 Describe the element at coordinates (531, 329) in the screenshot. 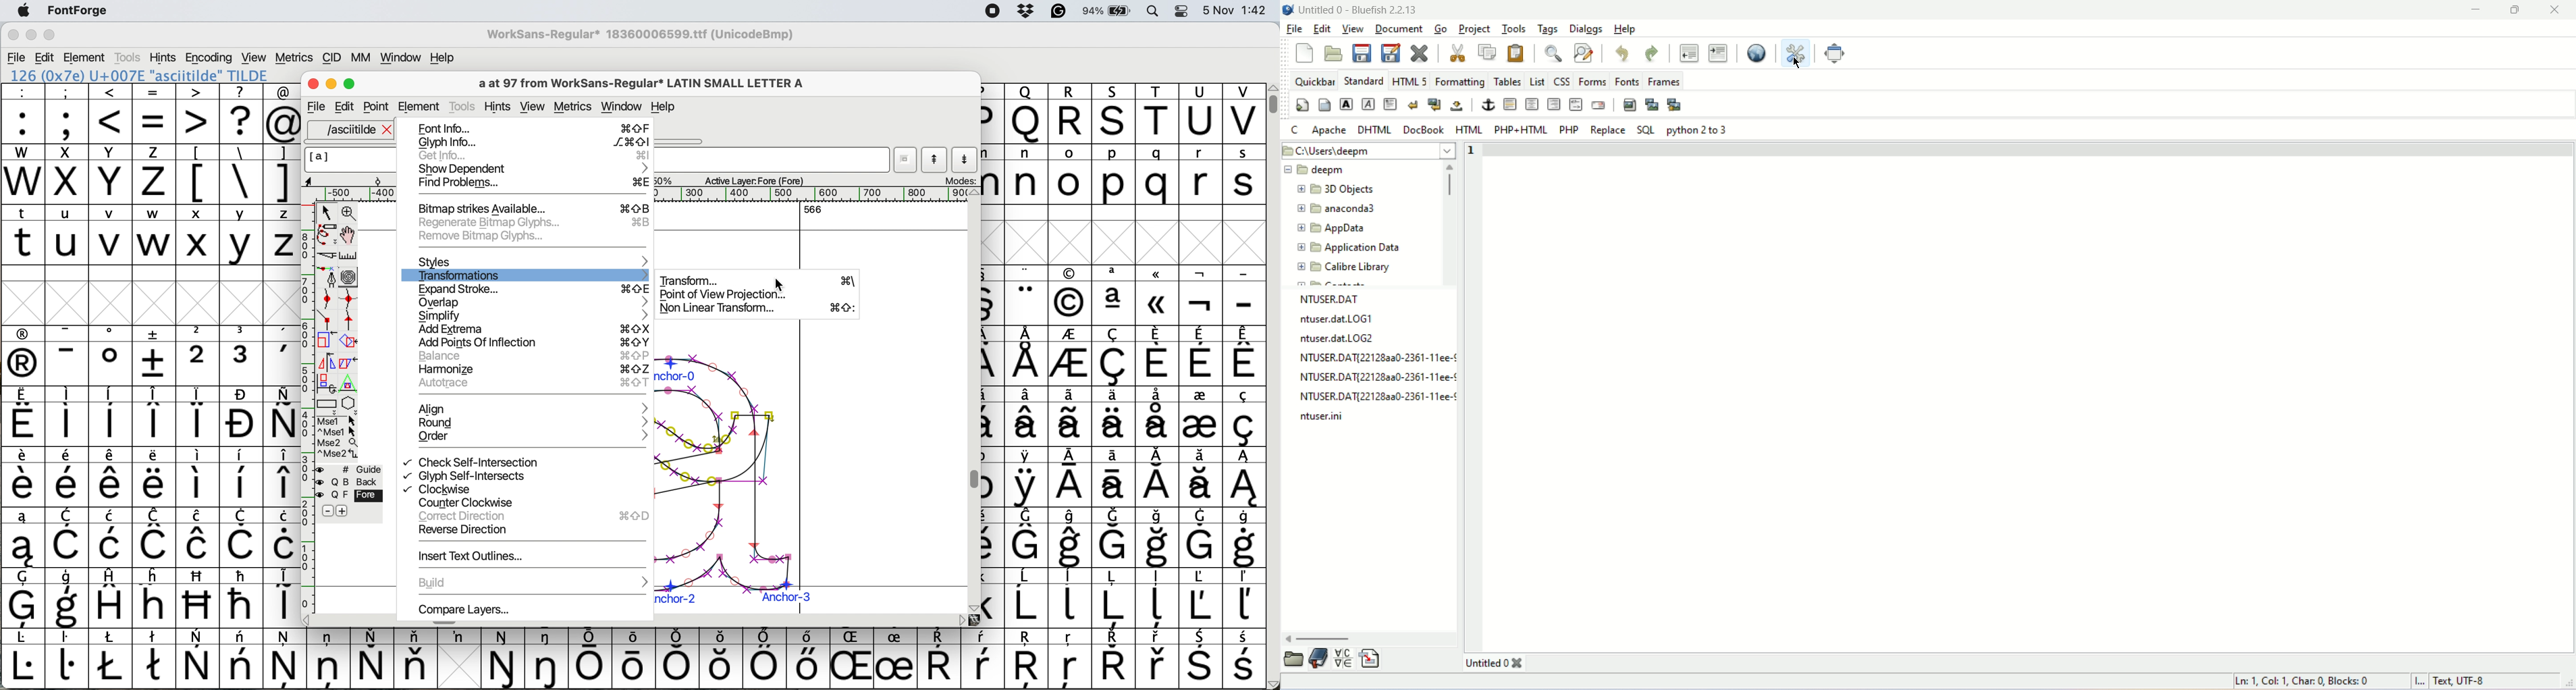

I see `add extrema` at that location.